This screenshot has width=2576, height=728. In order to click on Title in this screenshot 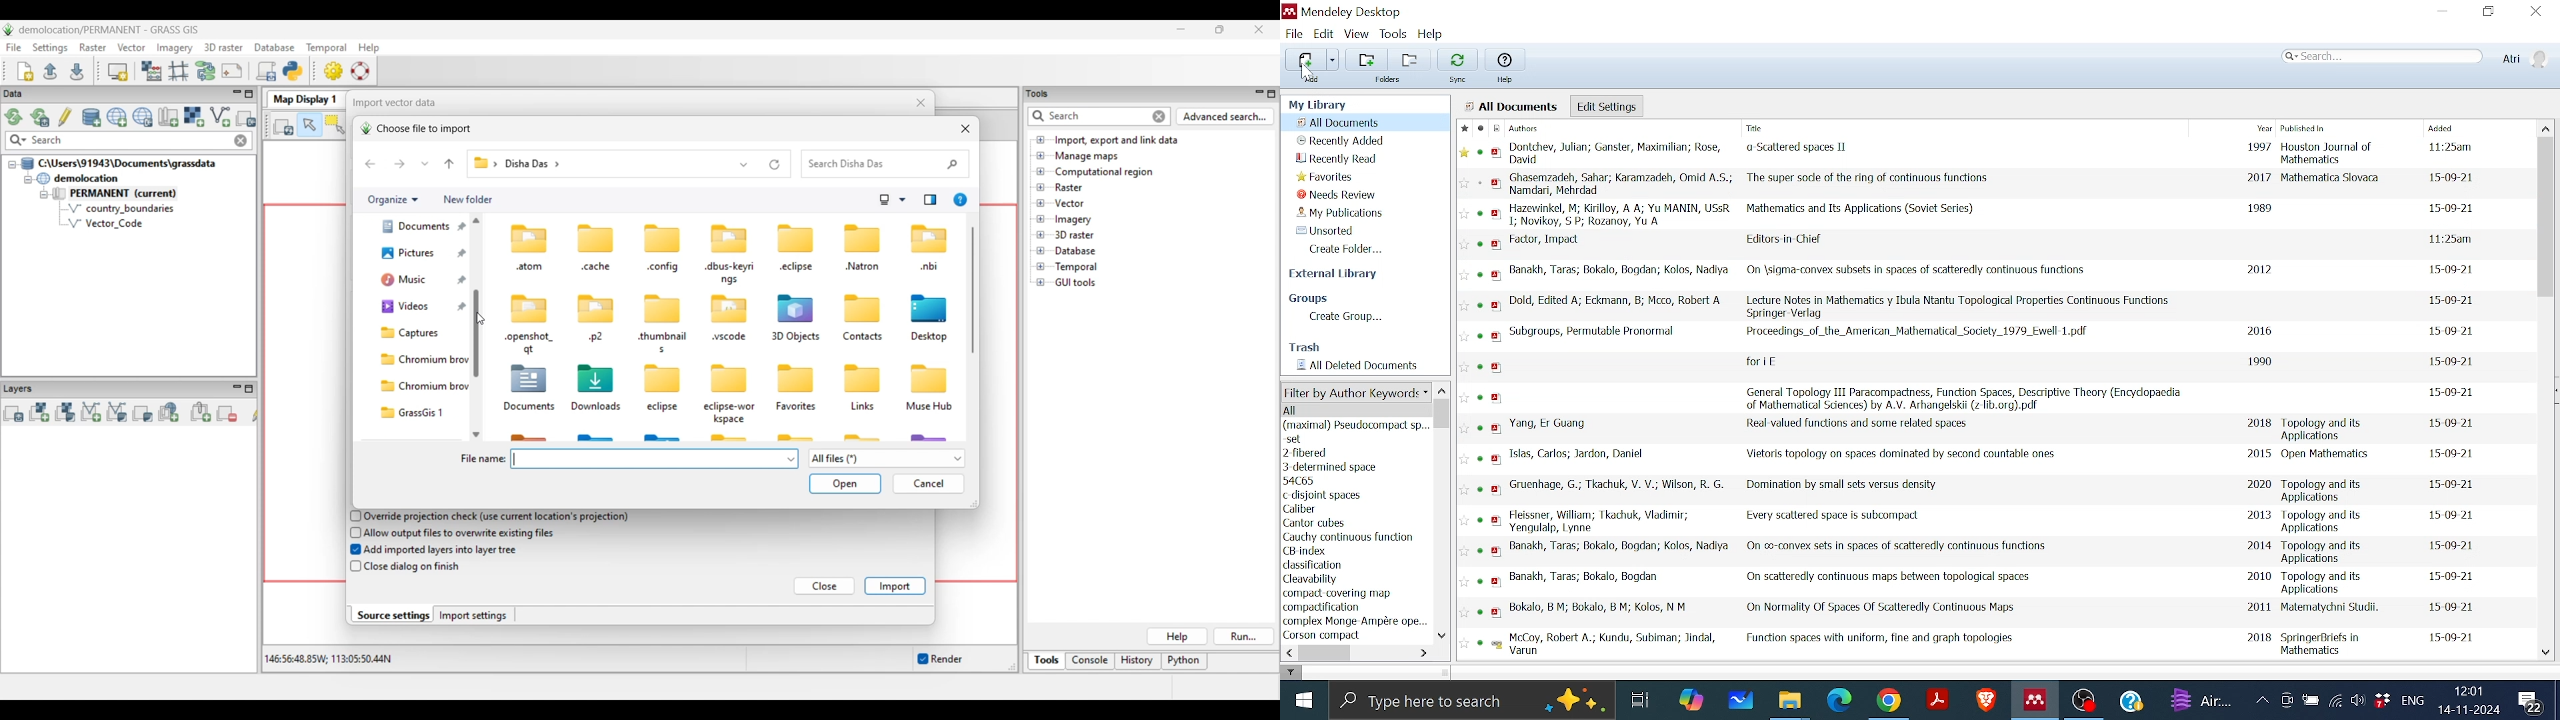, I will do `click(1878, 180)`.